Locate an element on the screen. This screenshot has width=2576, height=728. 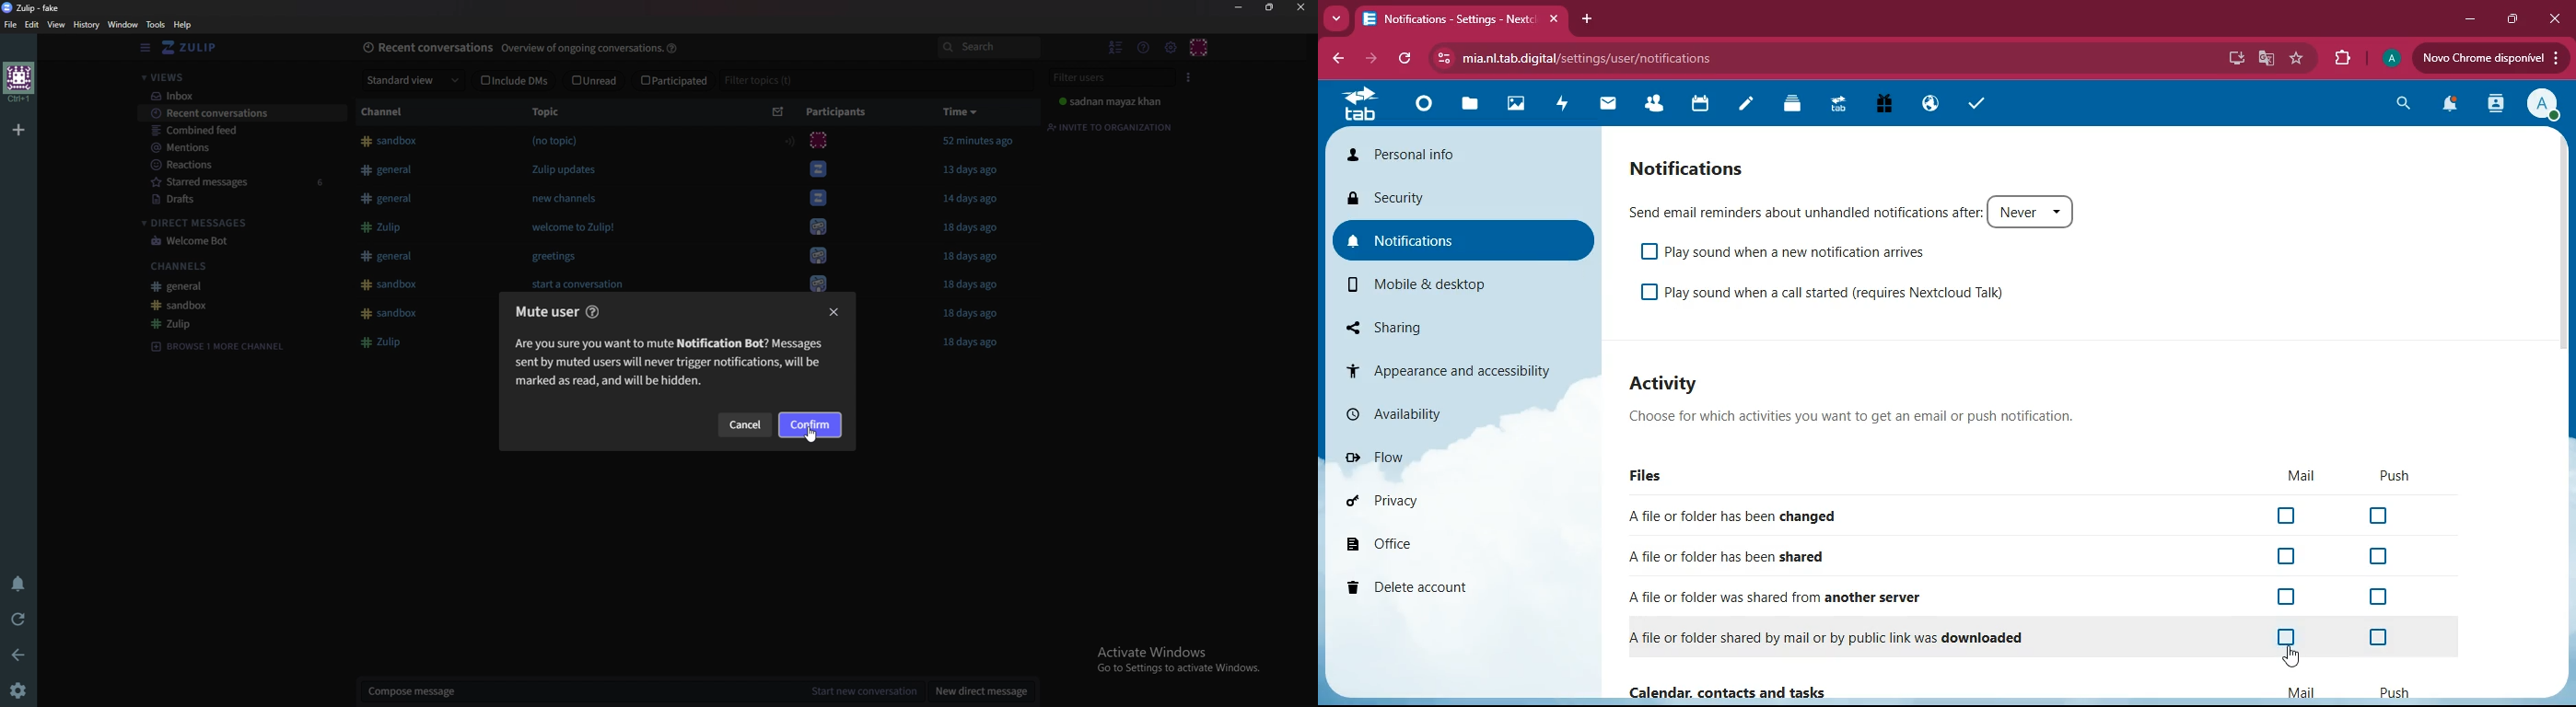
#general is located at coordinates (391, 198).